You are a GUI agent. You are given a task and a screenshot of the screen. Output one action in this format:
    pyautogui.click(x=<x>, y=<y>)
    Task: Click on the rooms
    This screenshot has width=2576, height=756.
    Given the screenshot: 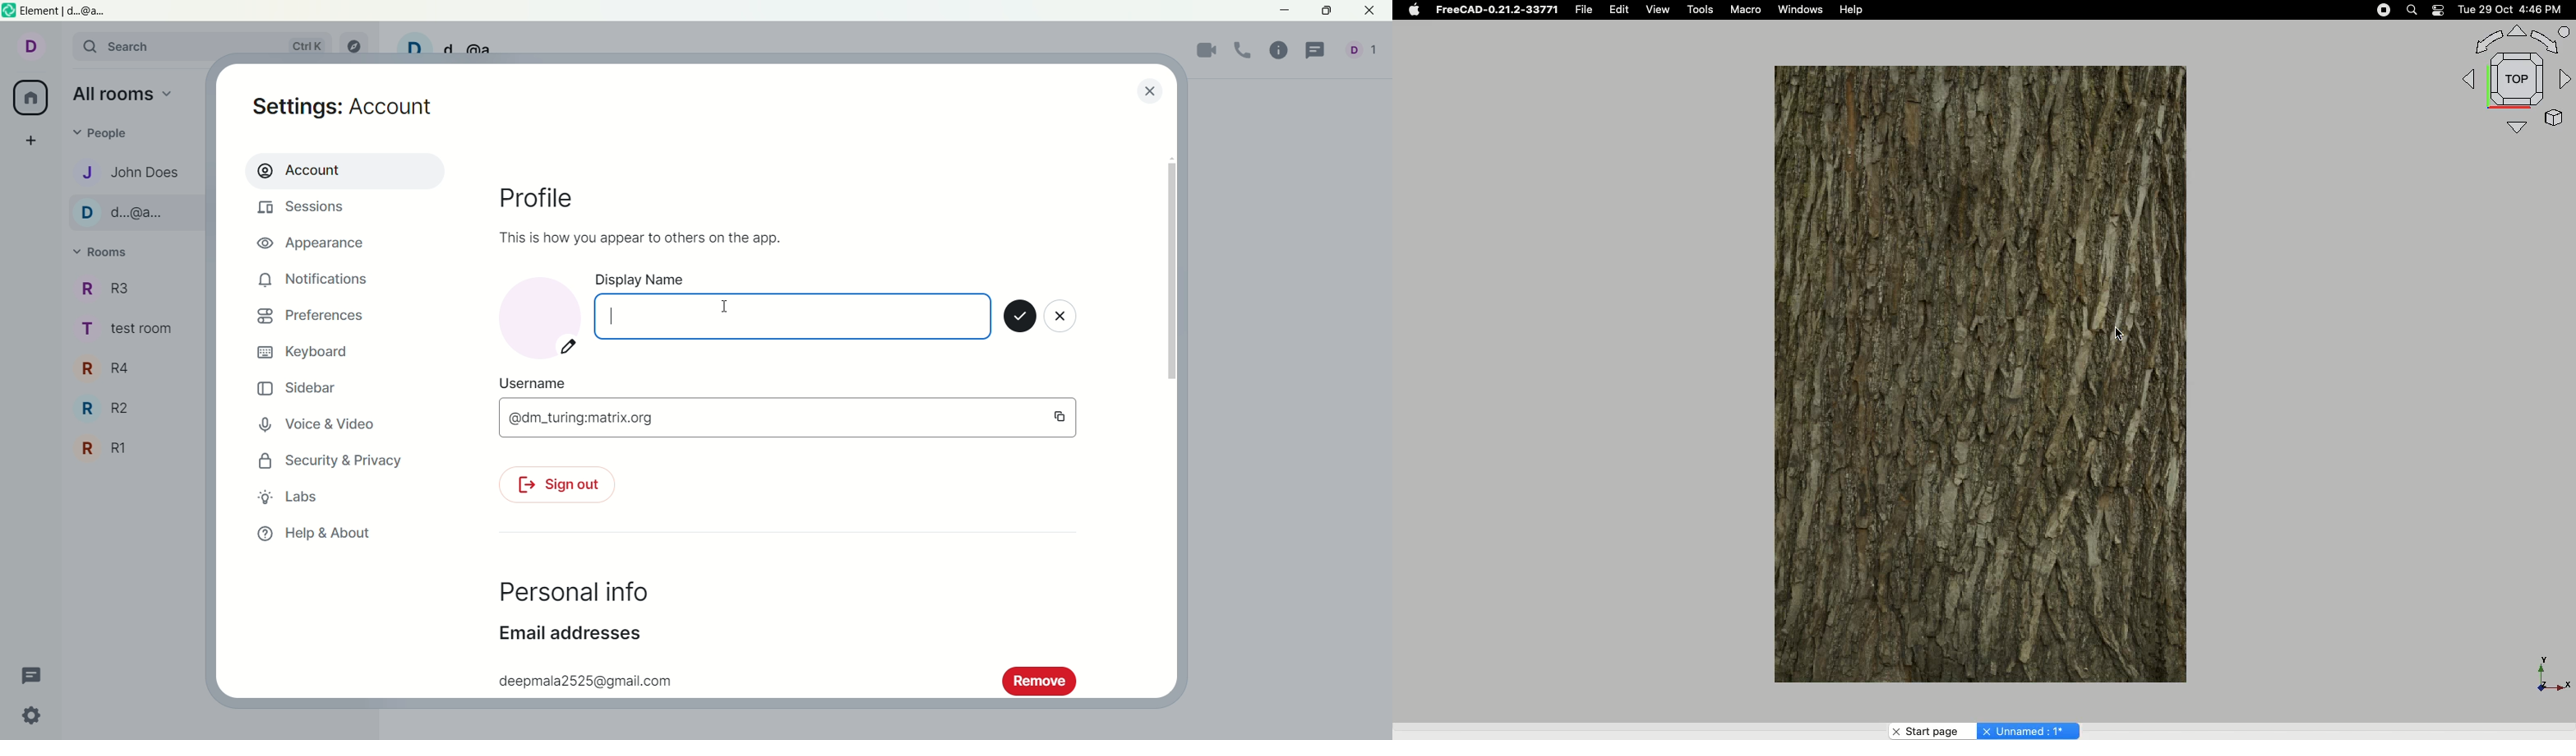 What is the action you would take?
    pyautogui.click(x=106, y=253)
    